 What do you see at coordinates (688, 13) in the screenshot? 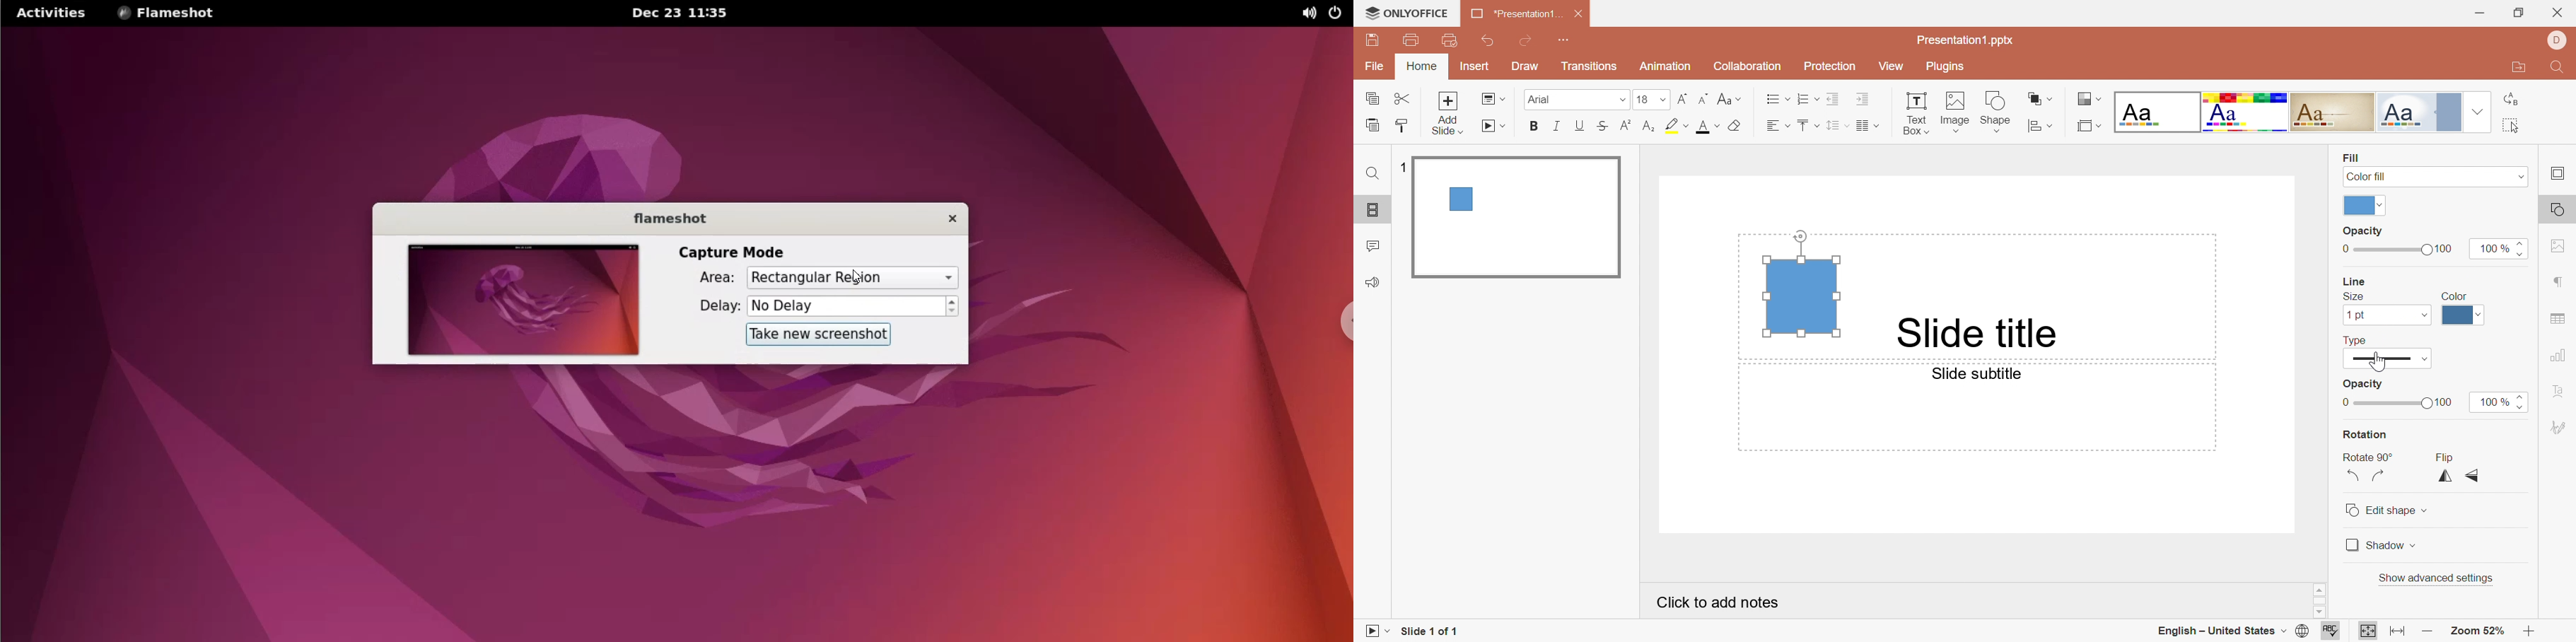
I see `Dec 23 11:35` at bounding box center [688, 13].